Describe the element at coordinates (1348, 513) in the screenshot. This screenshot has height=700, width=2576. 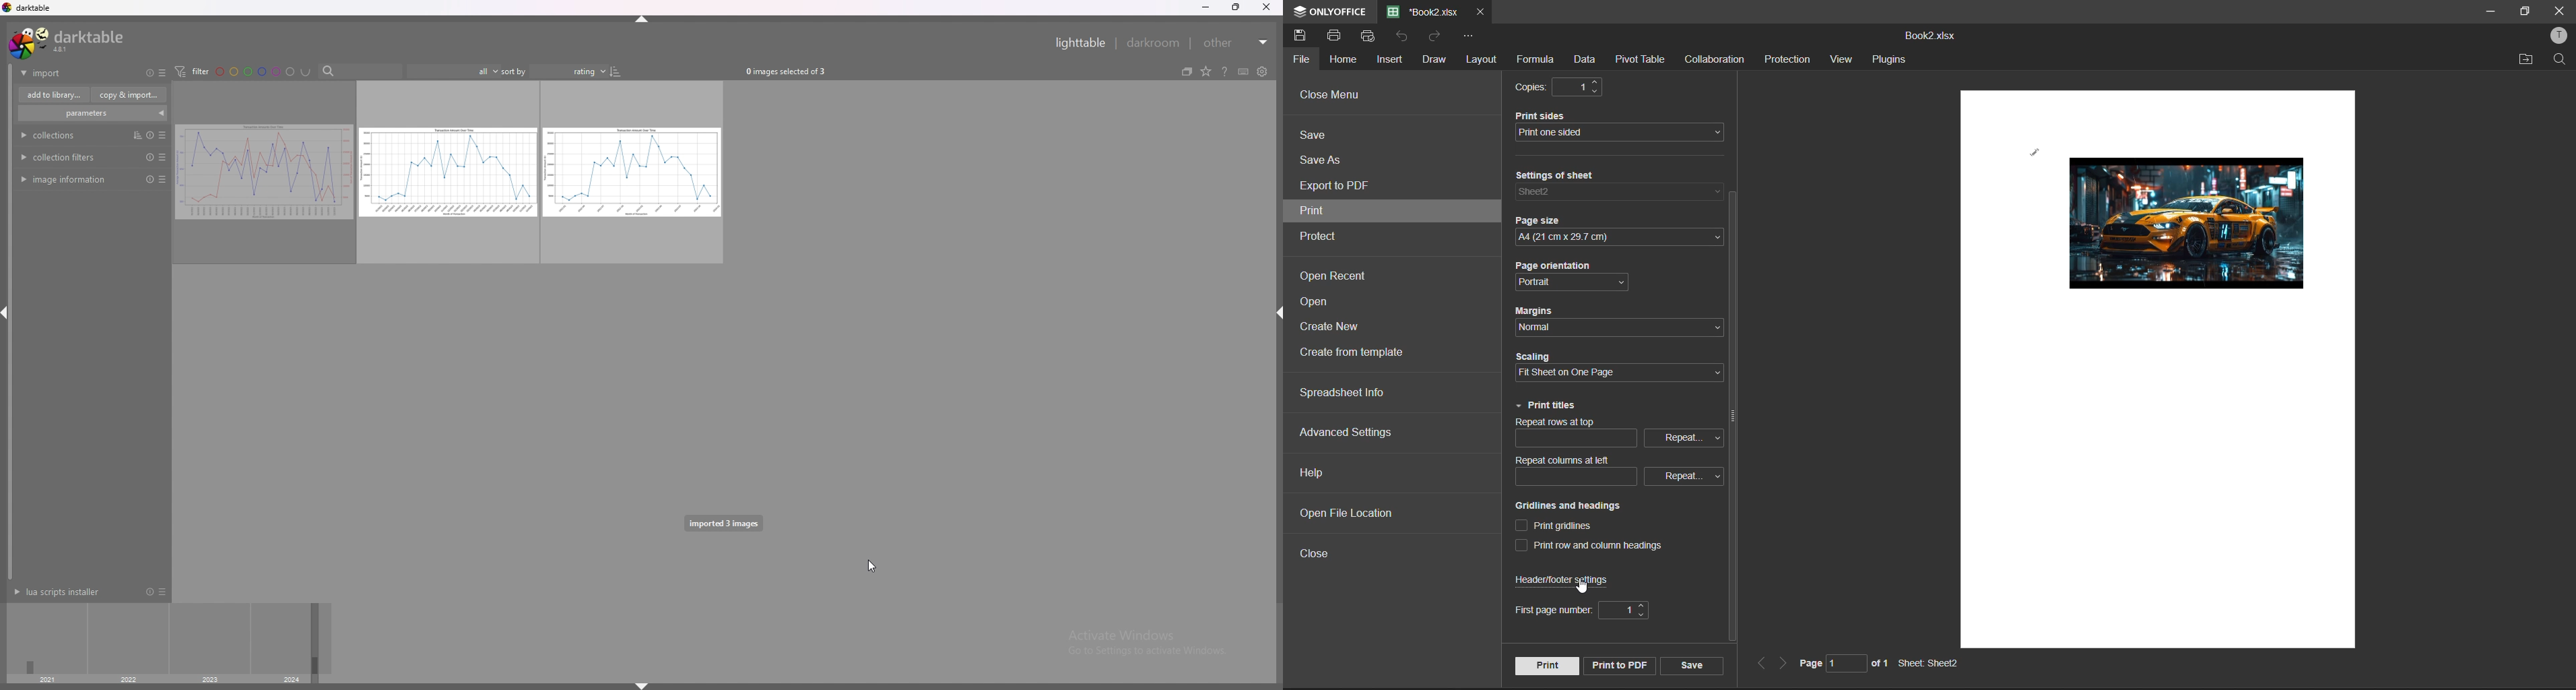
I see `open file location` at that location.